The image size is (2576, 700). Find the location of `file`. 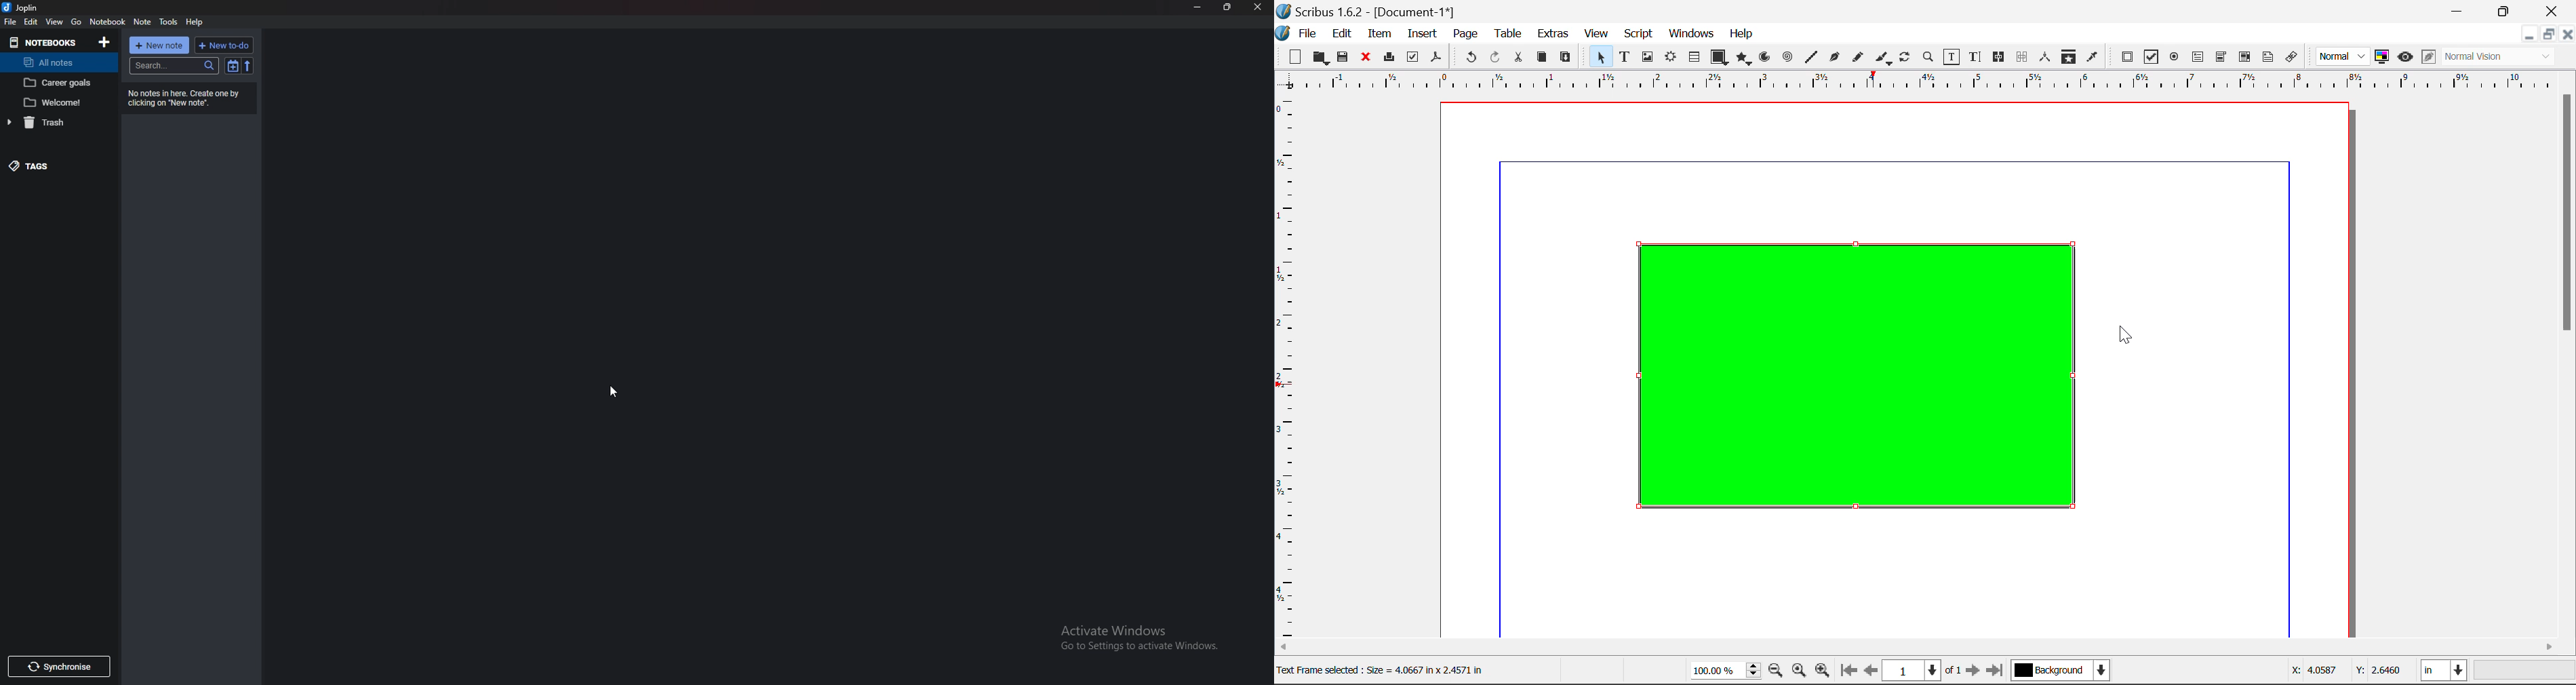

file is located at coordinates (11, 23).